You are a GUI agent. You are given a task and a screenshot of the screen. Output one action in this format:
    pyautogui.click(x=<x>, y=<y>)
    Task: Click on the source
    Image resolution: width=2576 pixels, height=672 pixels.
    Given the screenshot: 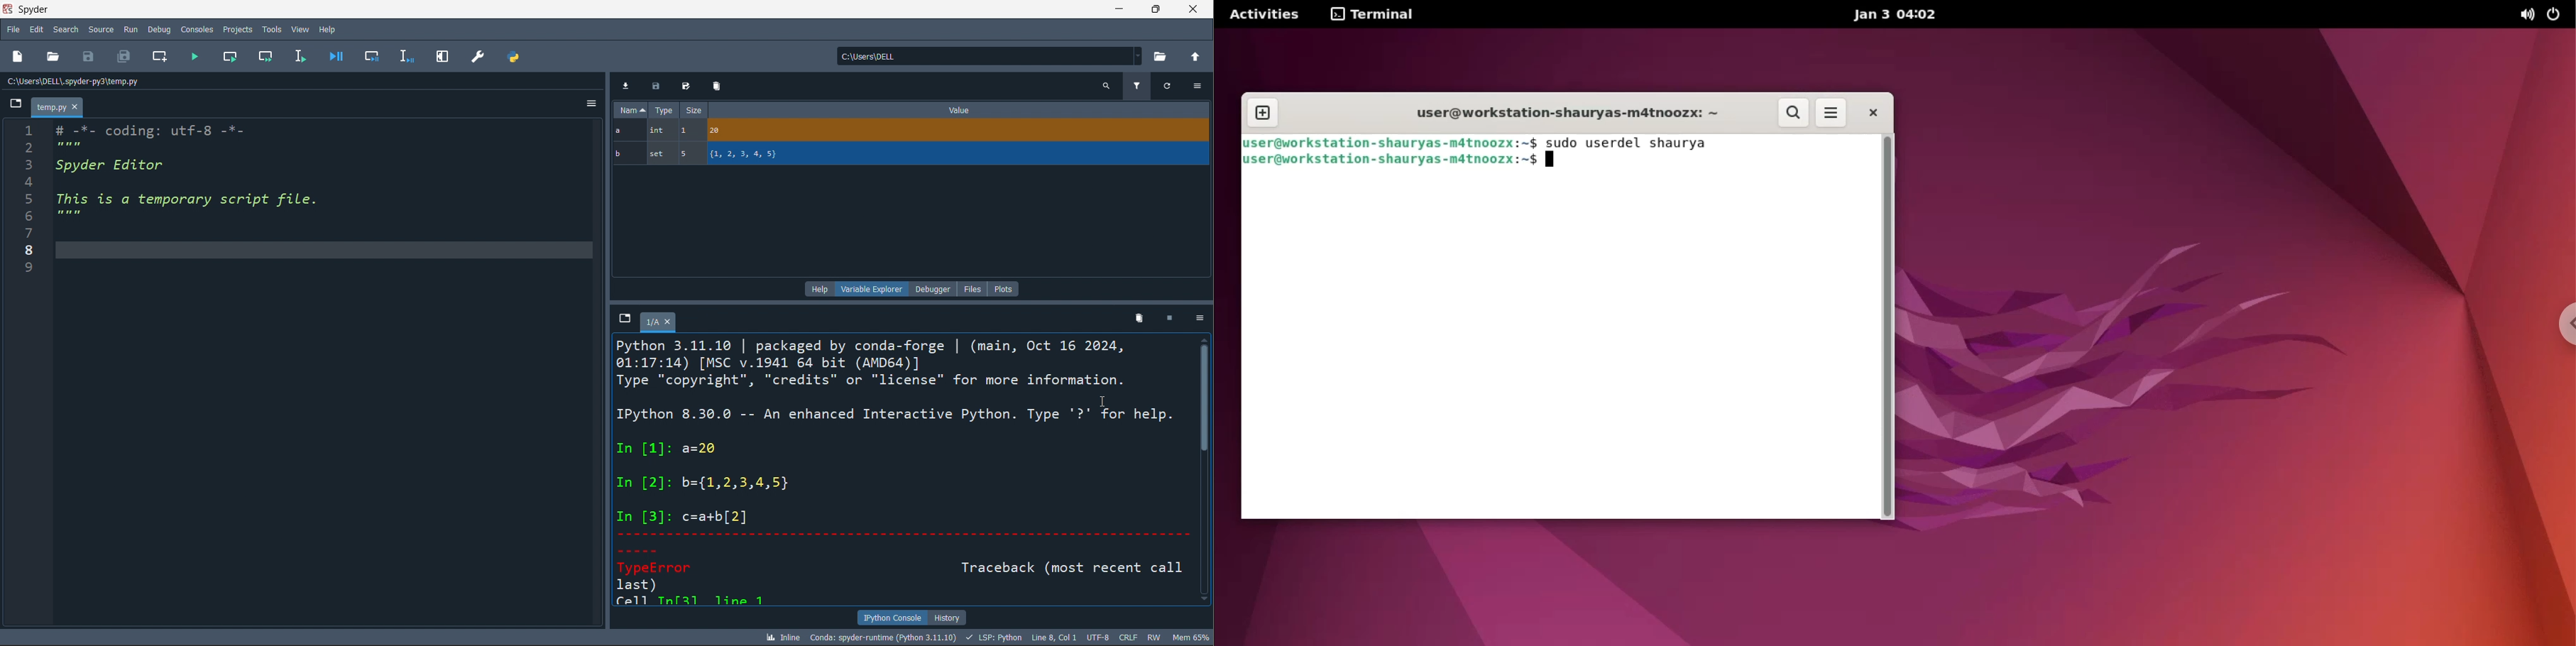 What is the action you would take?
    pyautogui.click(x=99, y=32)
    